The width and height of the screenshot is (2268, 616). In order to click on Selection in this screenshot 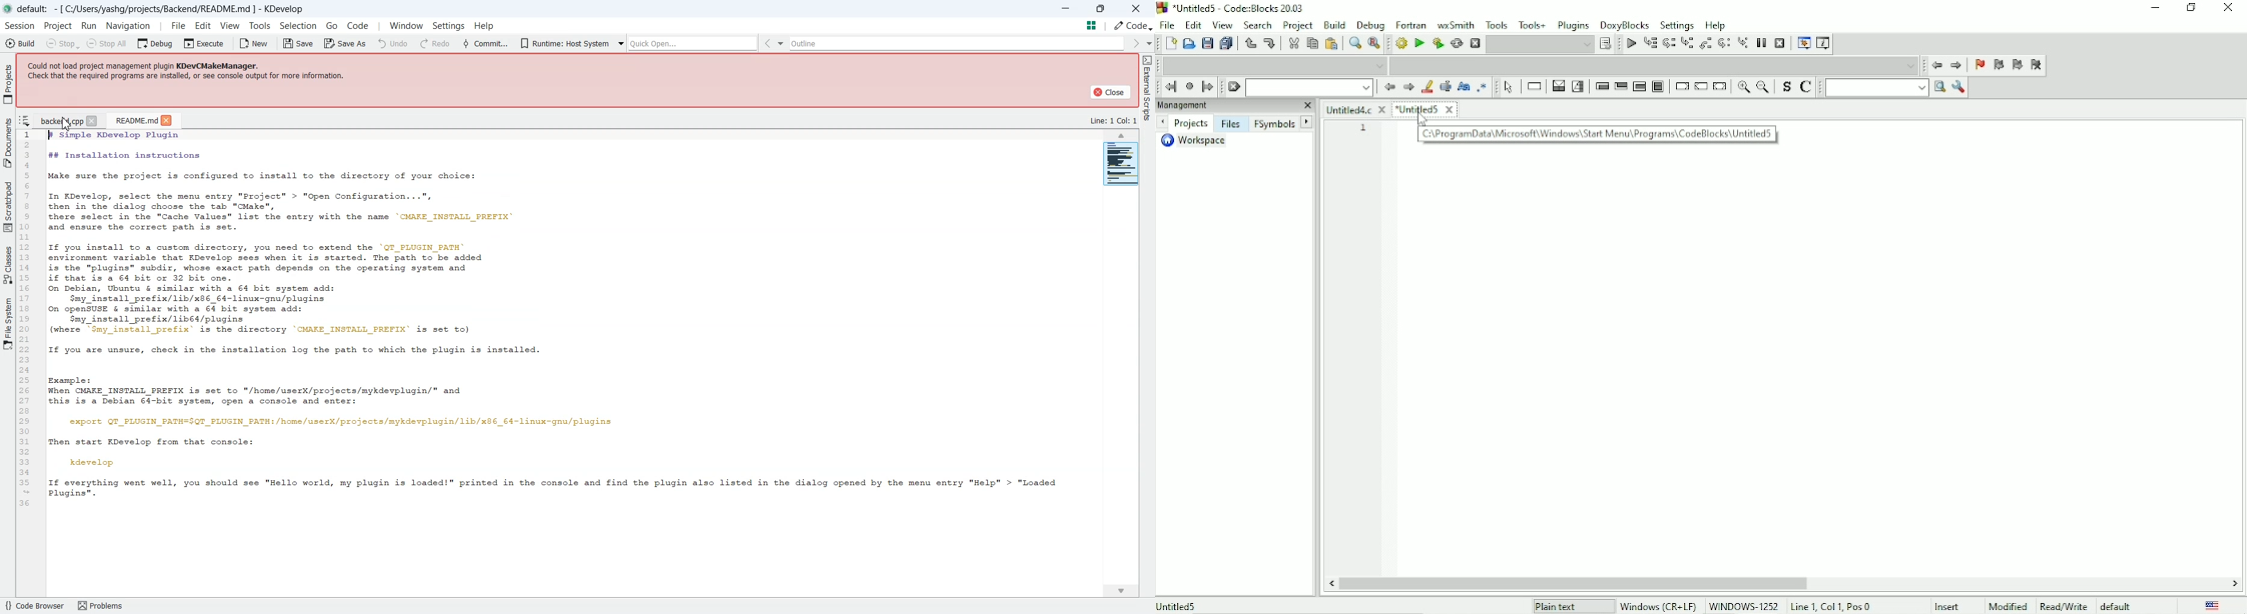, I will do `click(1578, 87)`.